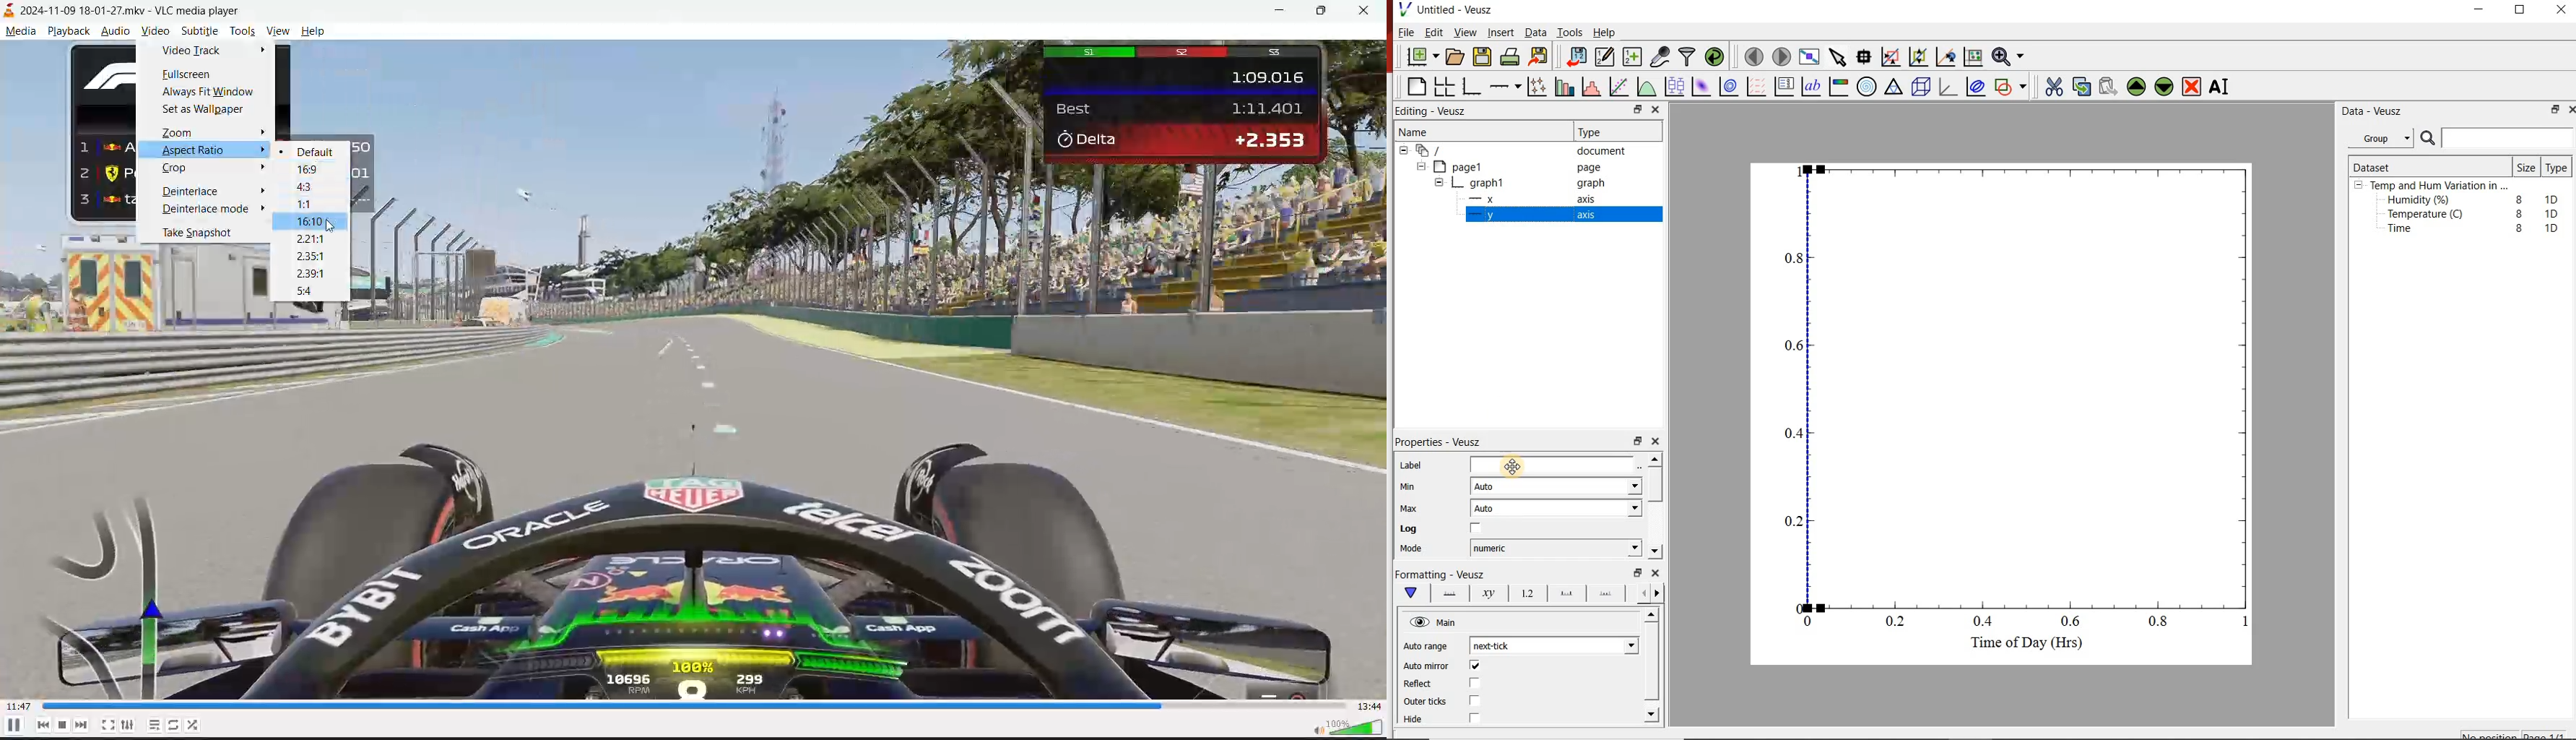  Describe the element at coordinates (313, 274) in the screenshot. I see `2.39:1` at that location.